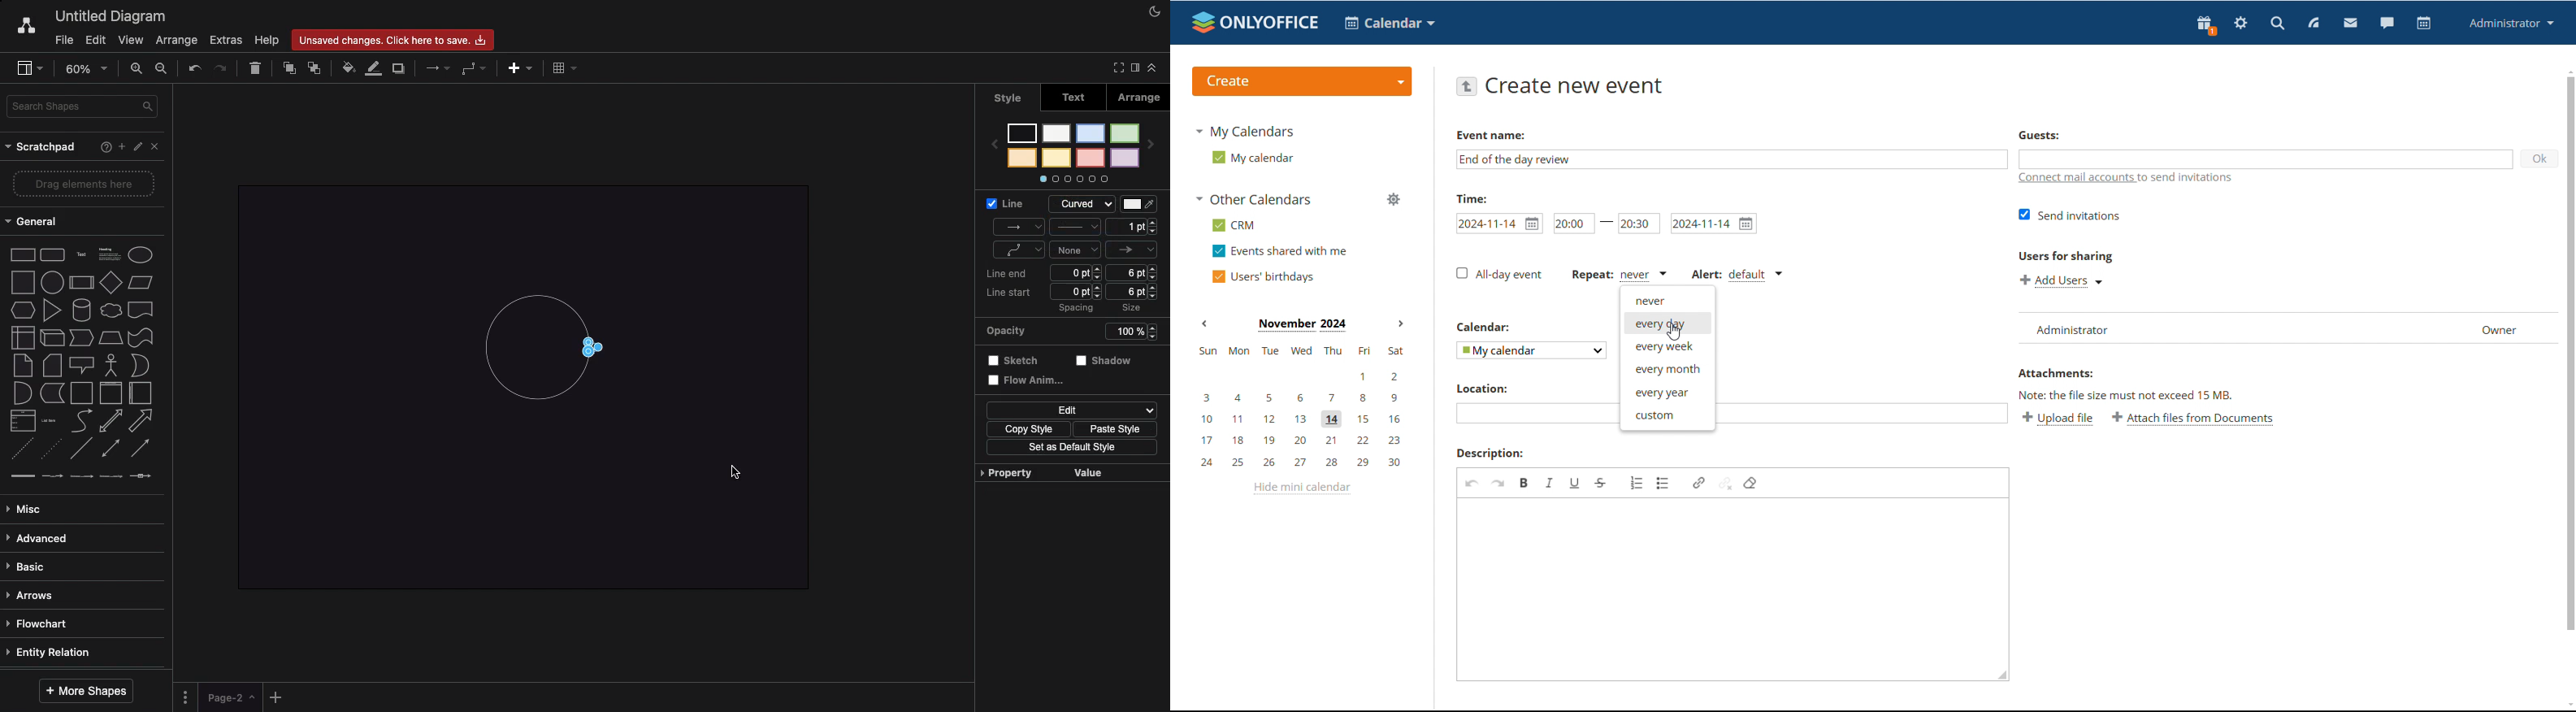 The height and width of the screenshot is (728, 2576). I want to click on add users, so click(2064, 281).